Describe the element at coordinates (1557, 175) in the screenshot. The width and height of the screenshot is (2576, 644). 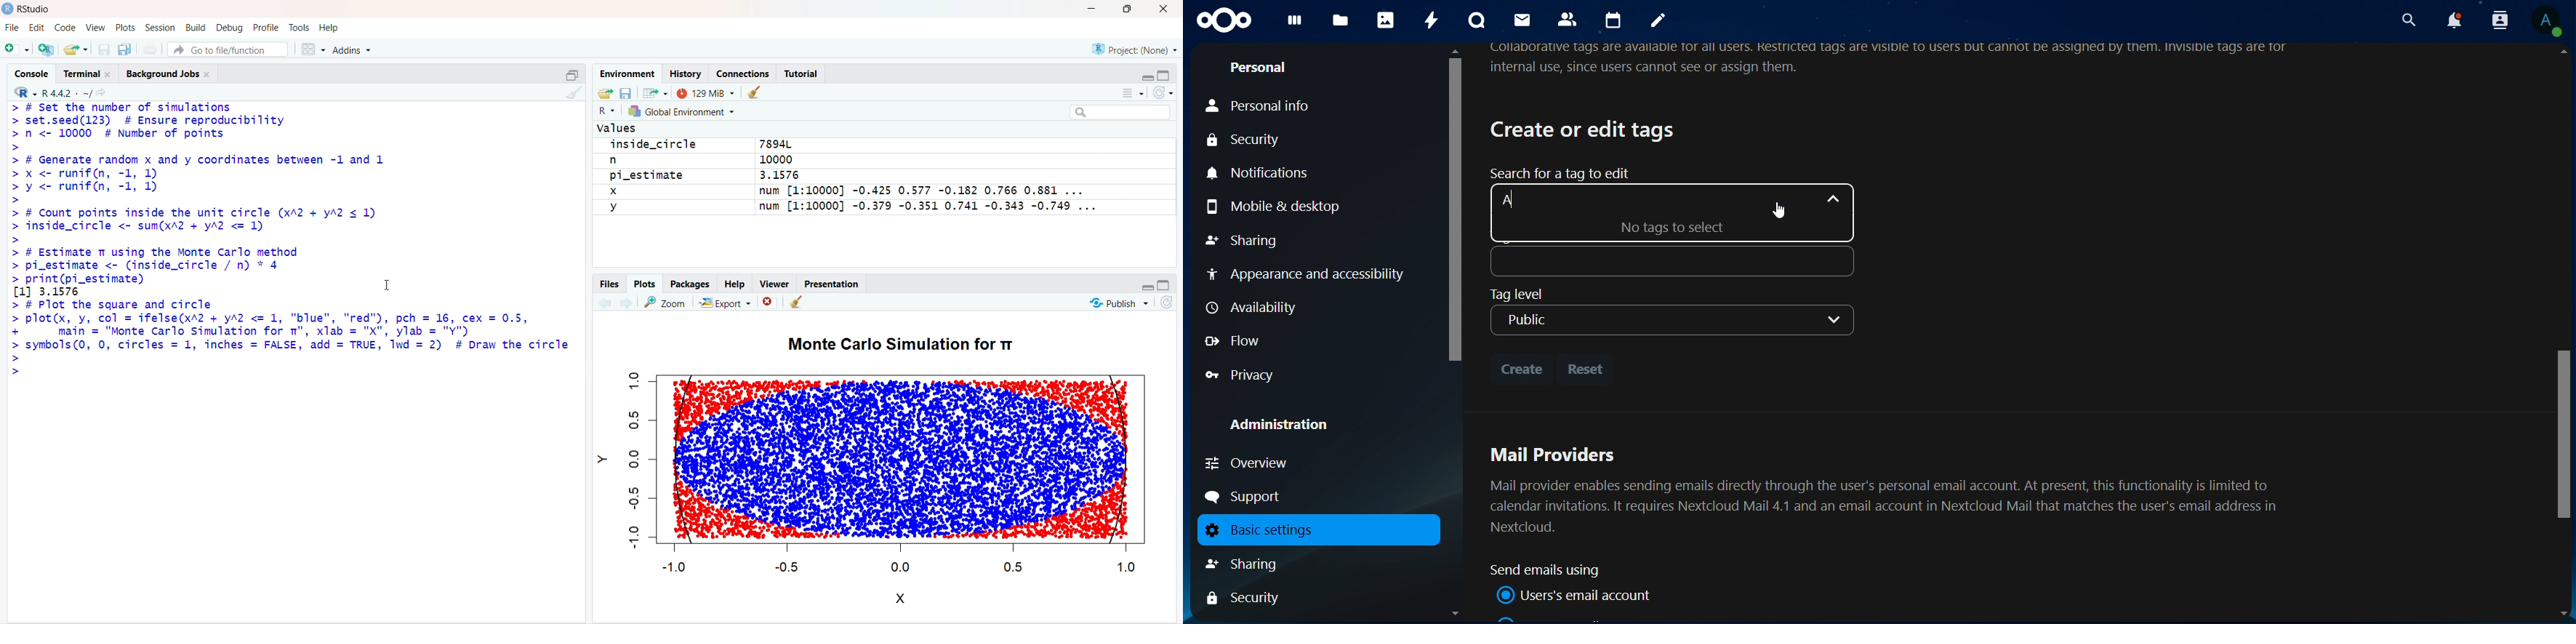
I see `Search for a tag to edit` at that location.